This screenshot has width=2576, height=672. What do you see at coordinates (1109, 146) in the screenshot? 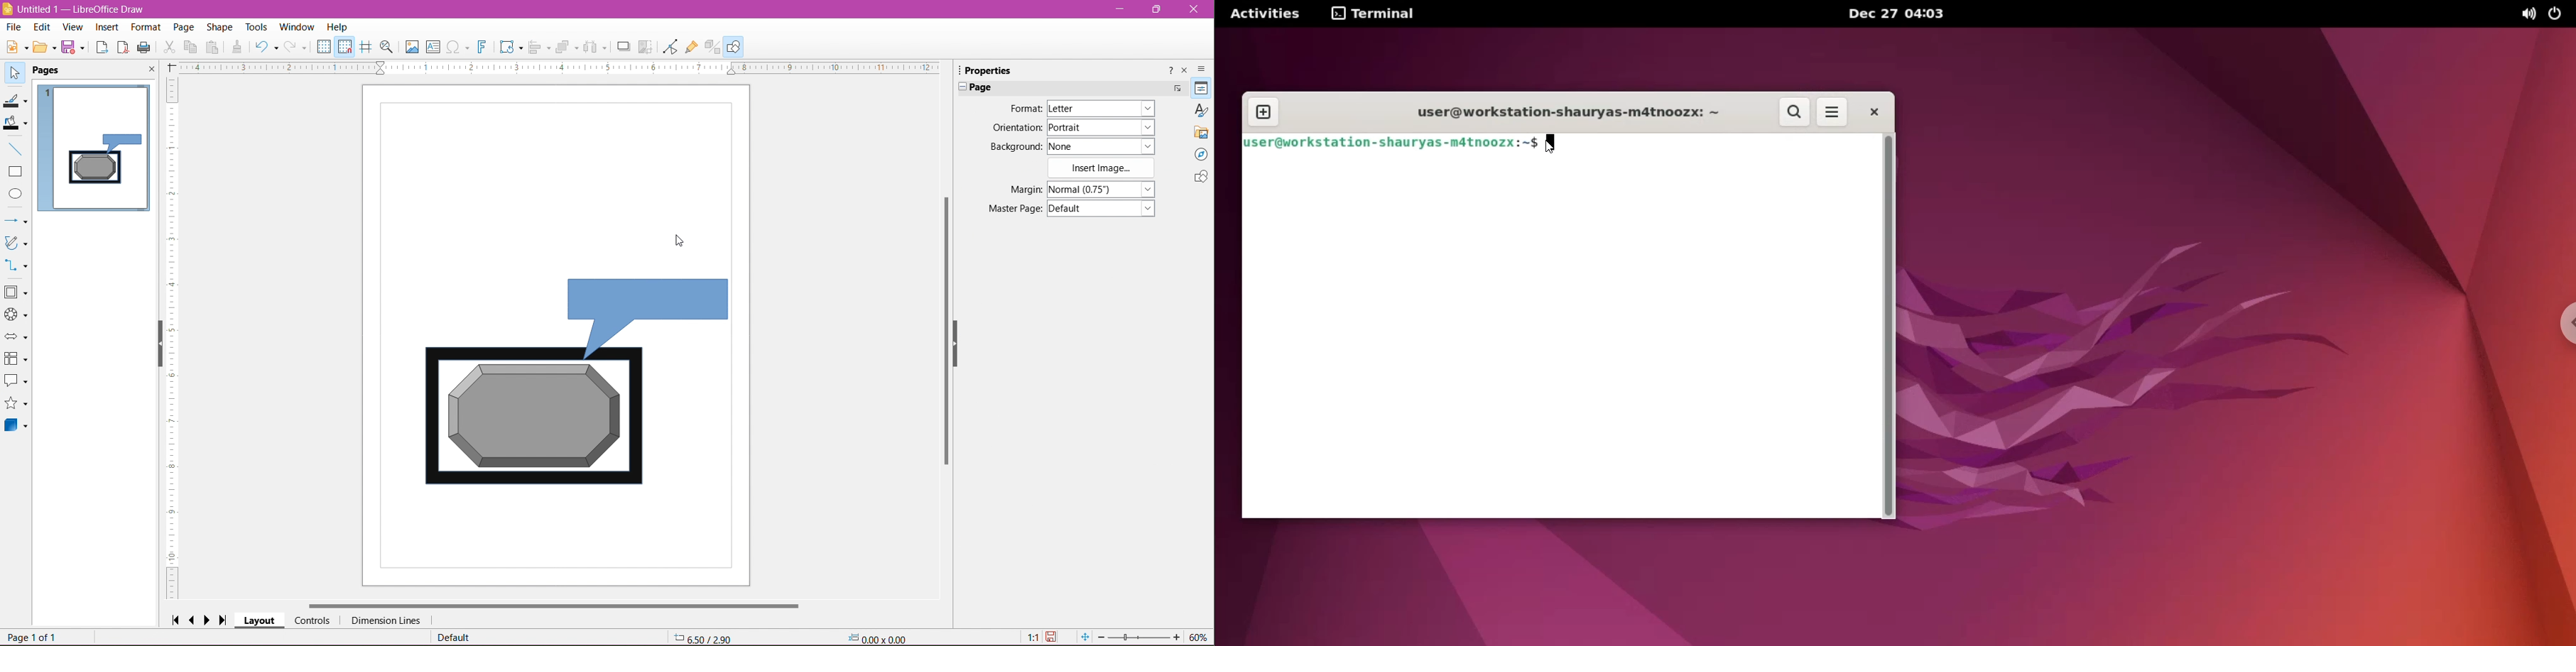
I see `Select background` at bounding box center [1109, 146].